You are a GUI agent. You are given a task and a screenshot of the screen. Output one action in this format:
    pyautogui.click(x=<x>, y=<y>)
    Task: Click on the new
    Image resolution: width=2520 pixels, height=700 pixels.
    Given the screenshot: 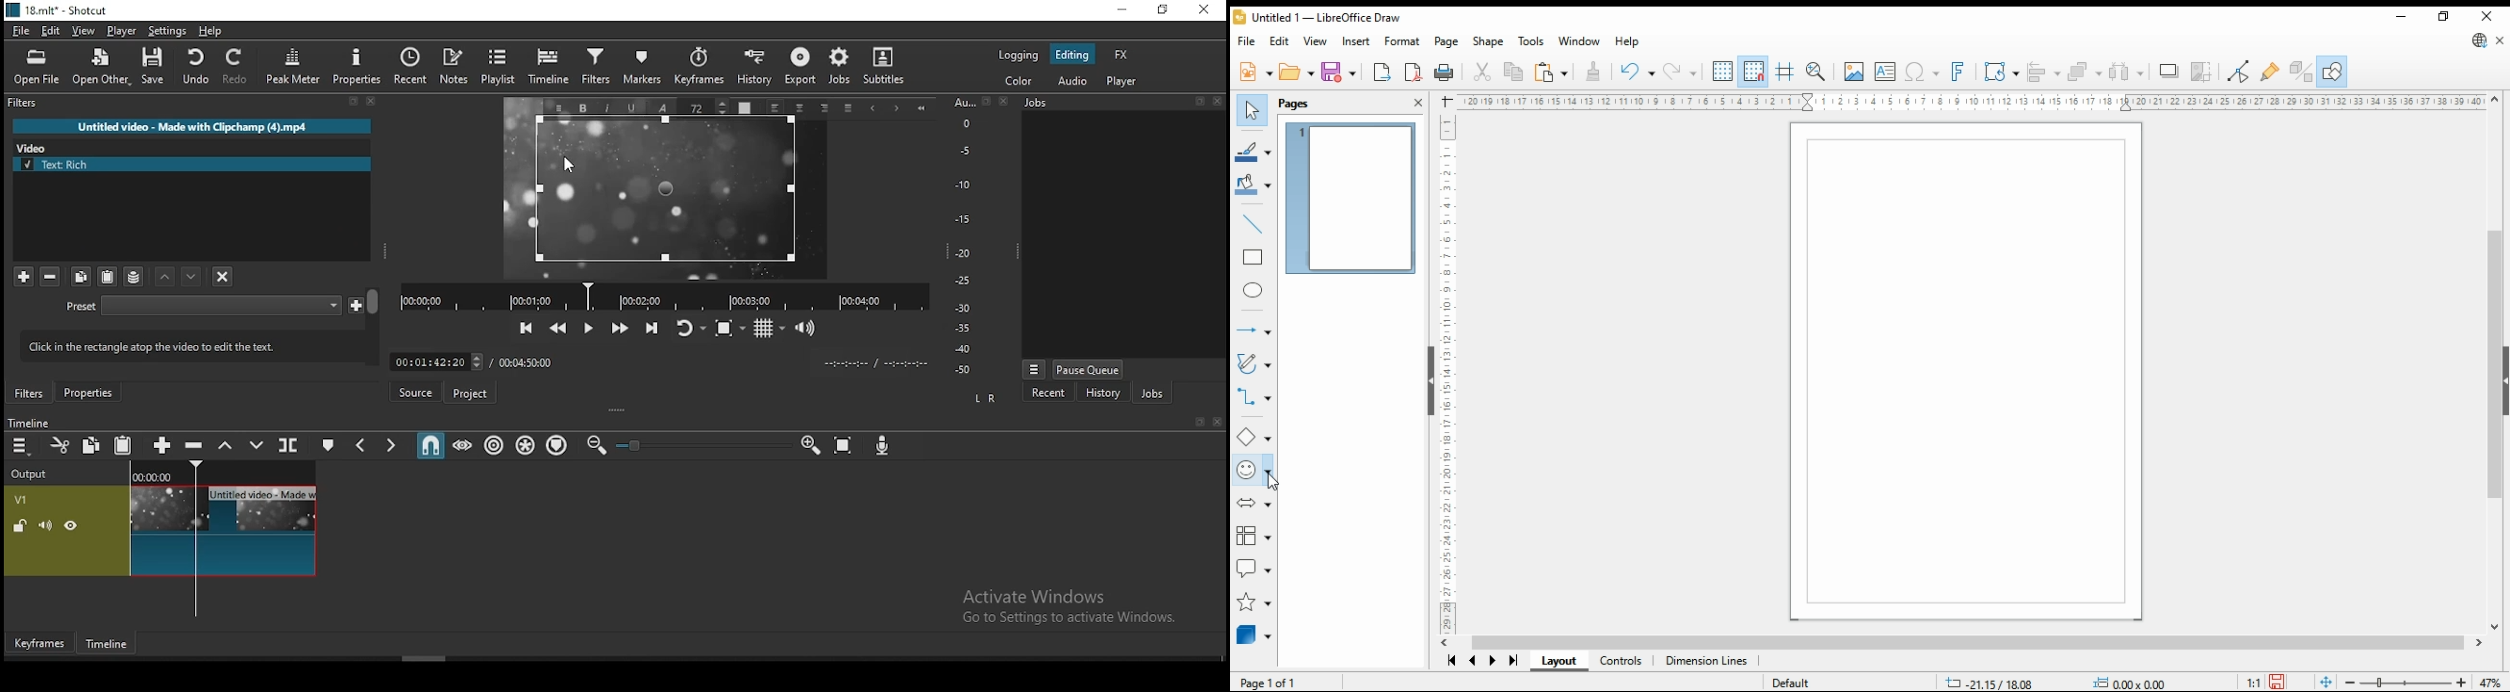 What is the action you would take?
    pyautogui.click(x=1255, y=72)
    